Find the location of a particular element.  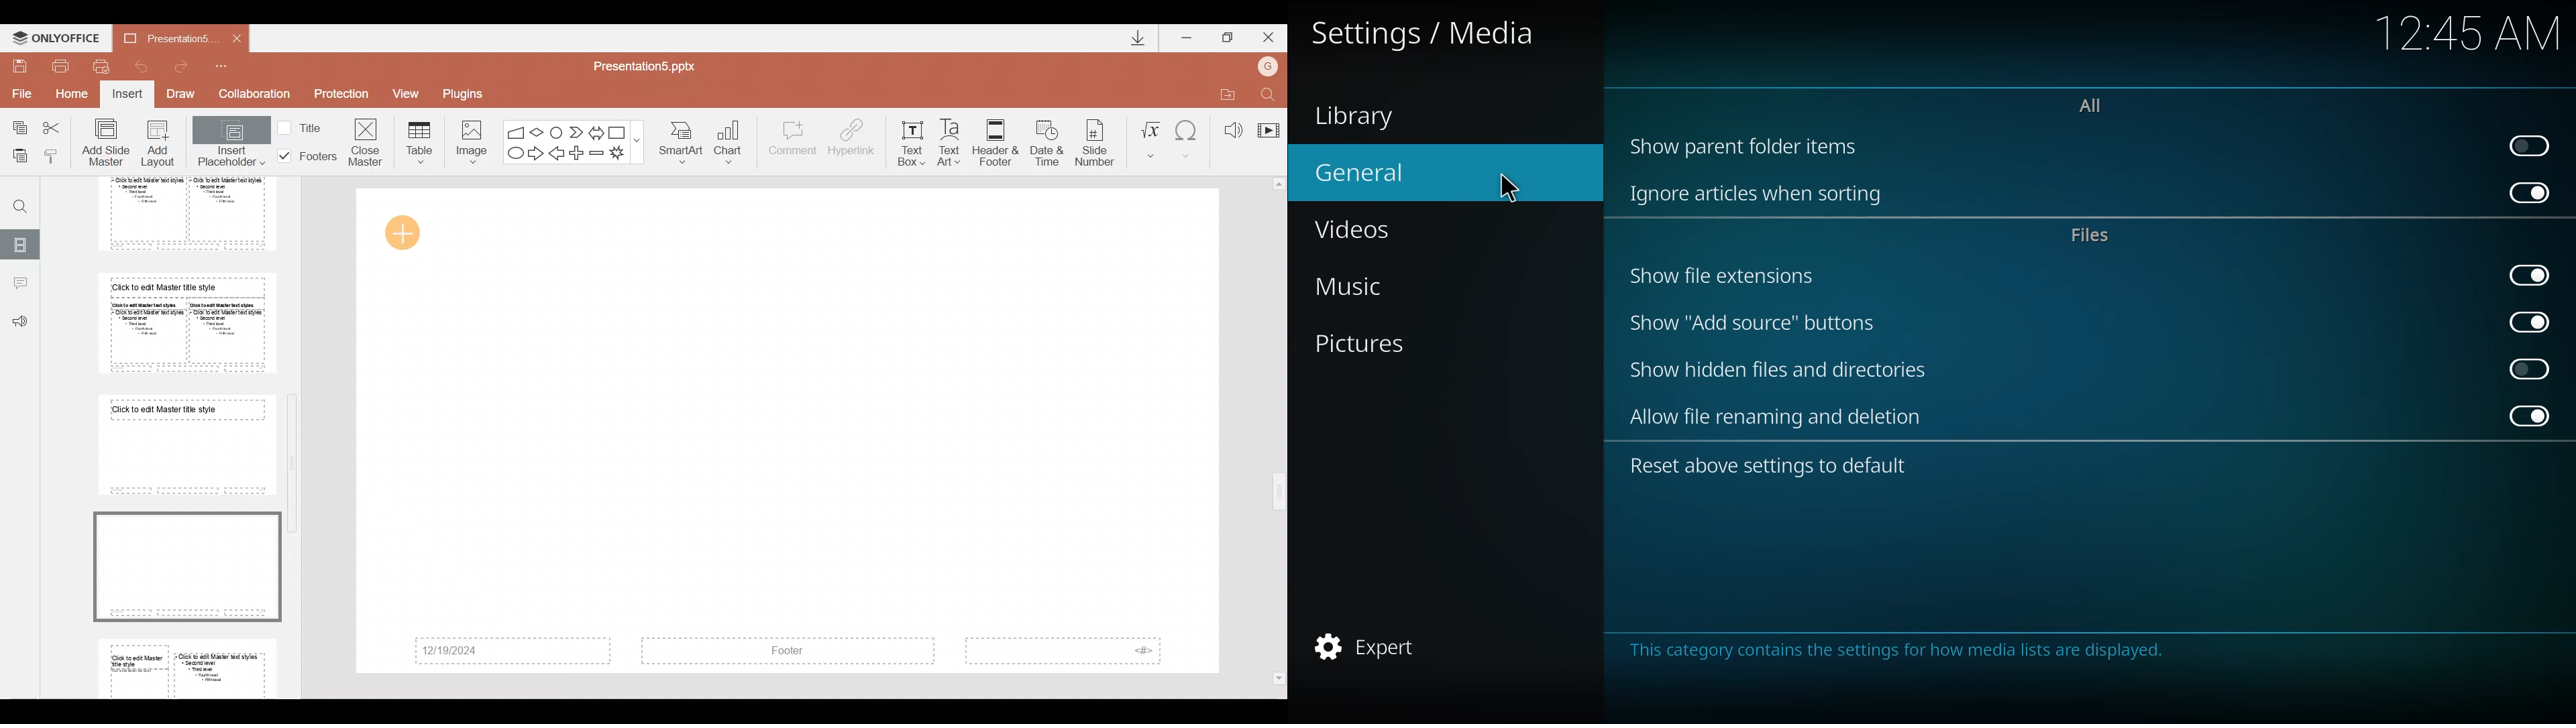

music is located at coordinates (1364, 283).